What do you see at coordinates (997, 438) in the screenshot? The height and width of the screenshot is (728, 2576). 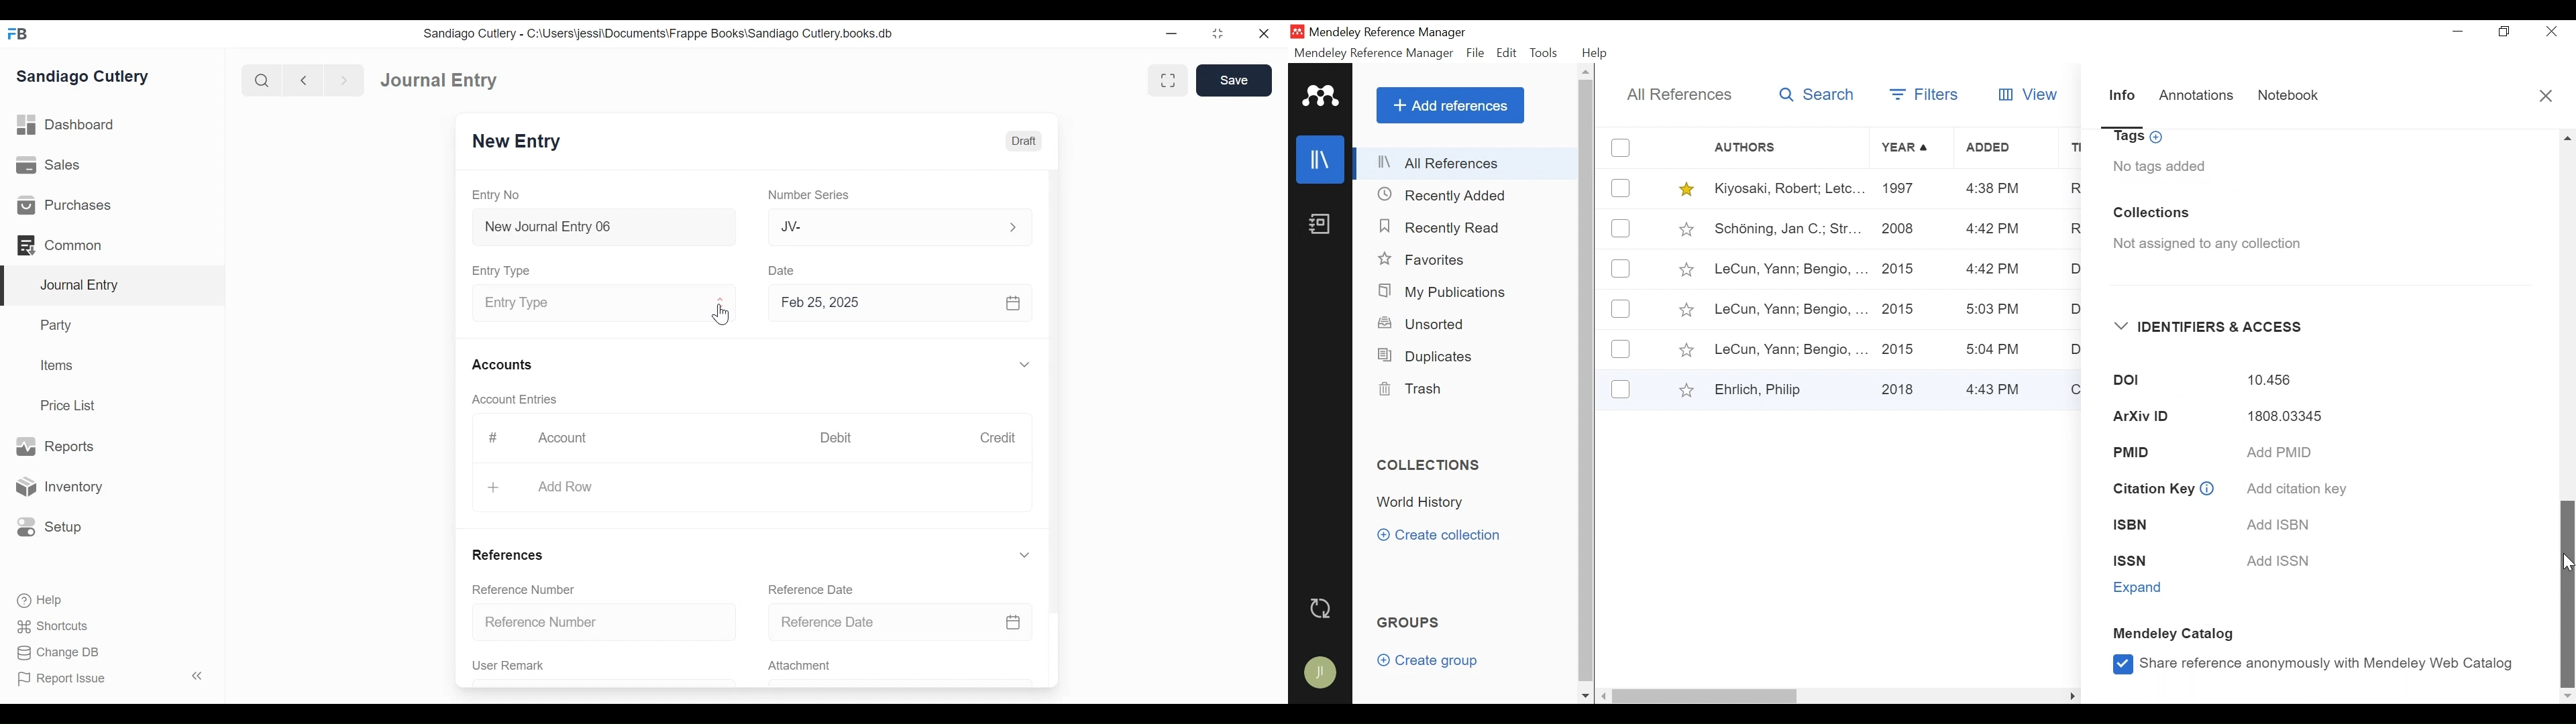 I see `Credit` at bounding box center [997, 438].